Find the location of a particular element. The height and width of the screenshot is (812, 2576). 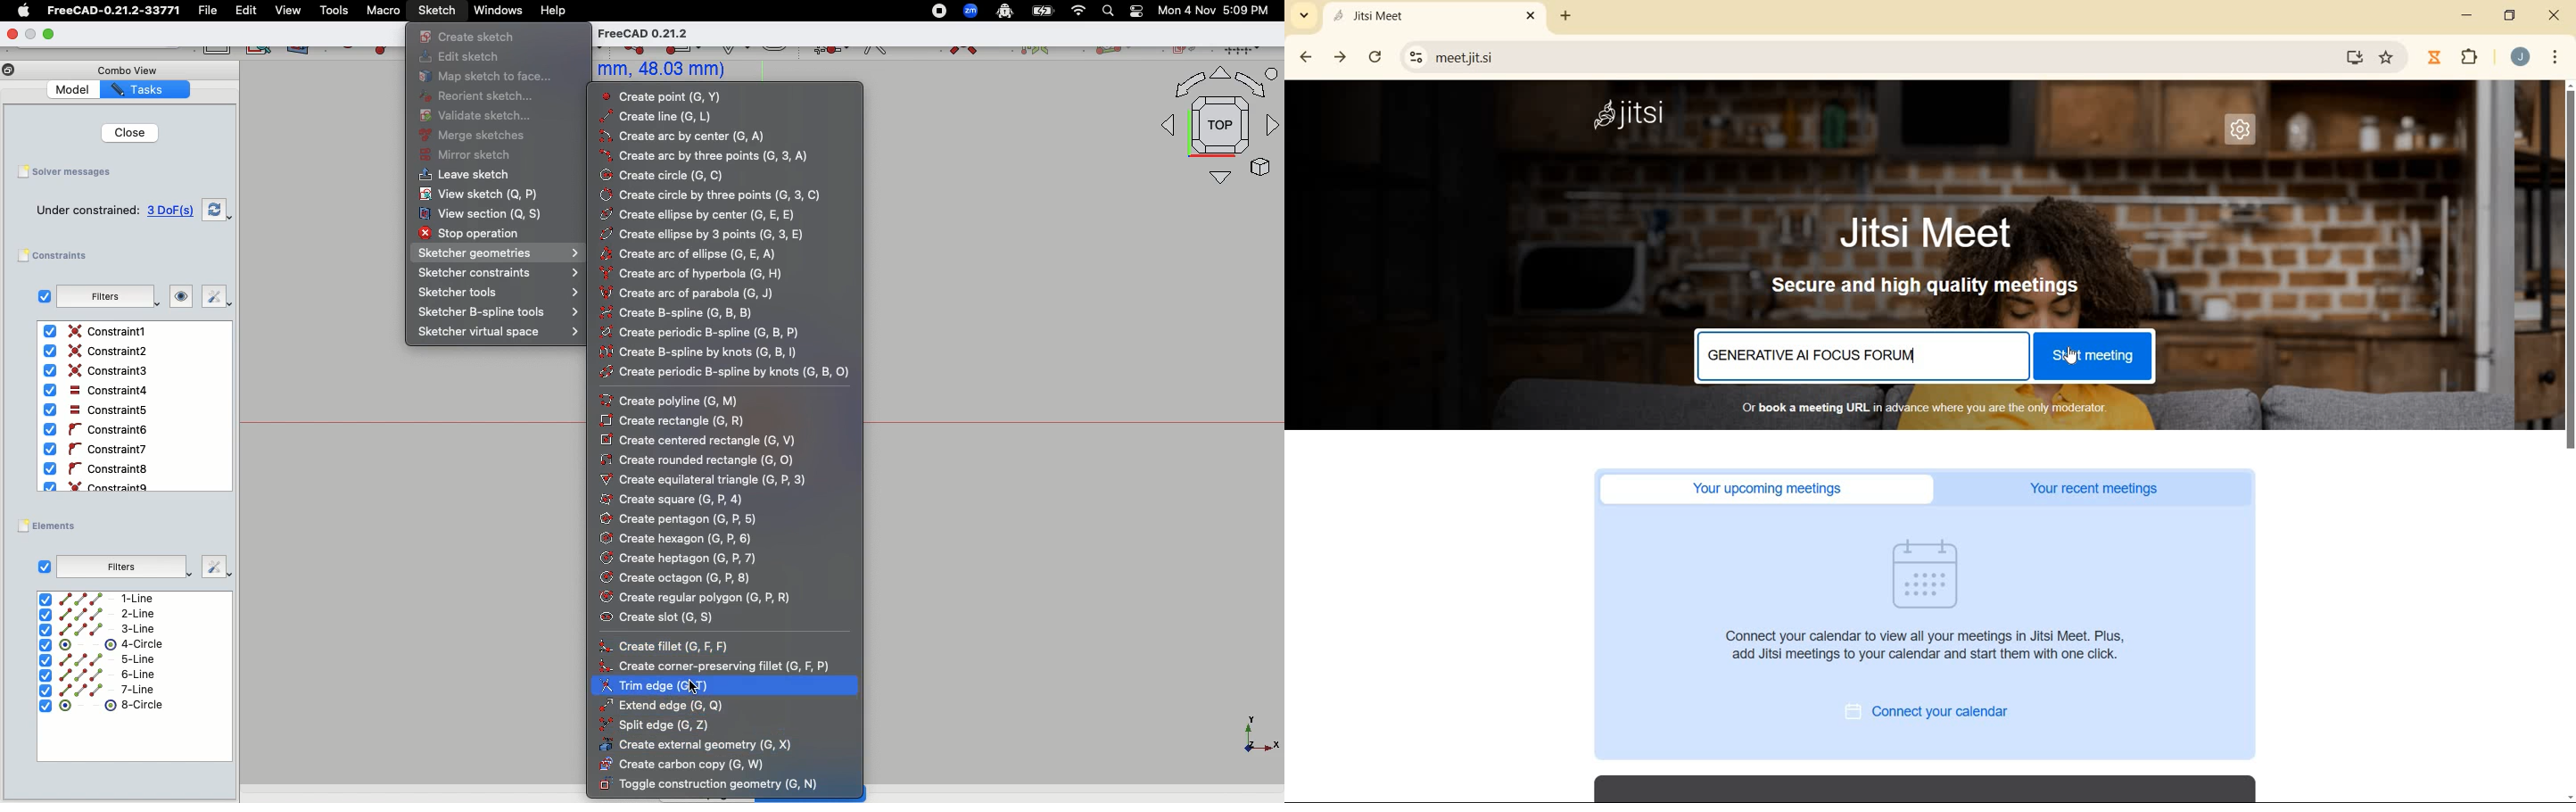

Edit sketch is located at coordinates (473, 58).